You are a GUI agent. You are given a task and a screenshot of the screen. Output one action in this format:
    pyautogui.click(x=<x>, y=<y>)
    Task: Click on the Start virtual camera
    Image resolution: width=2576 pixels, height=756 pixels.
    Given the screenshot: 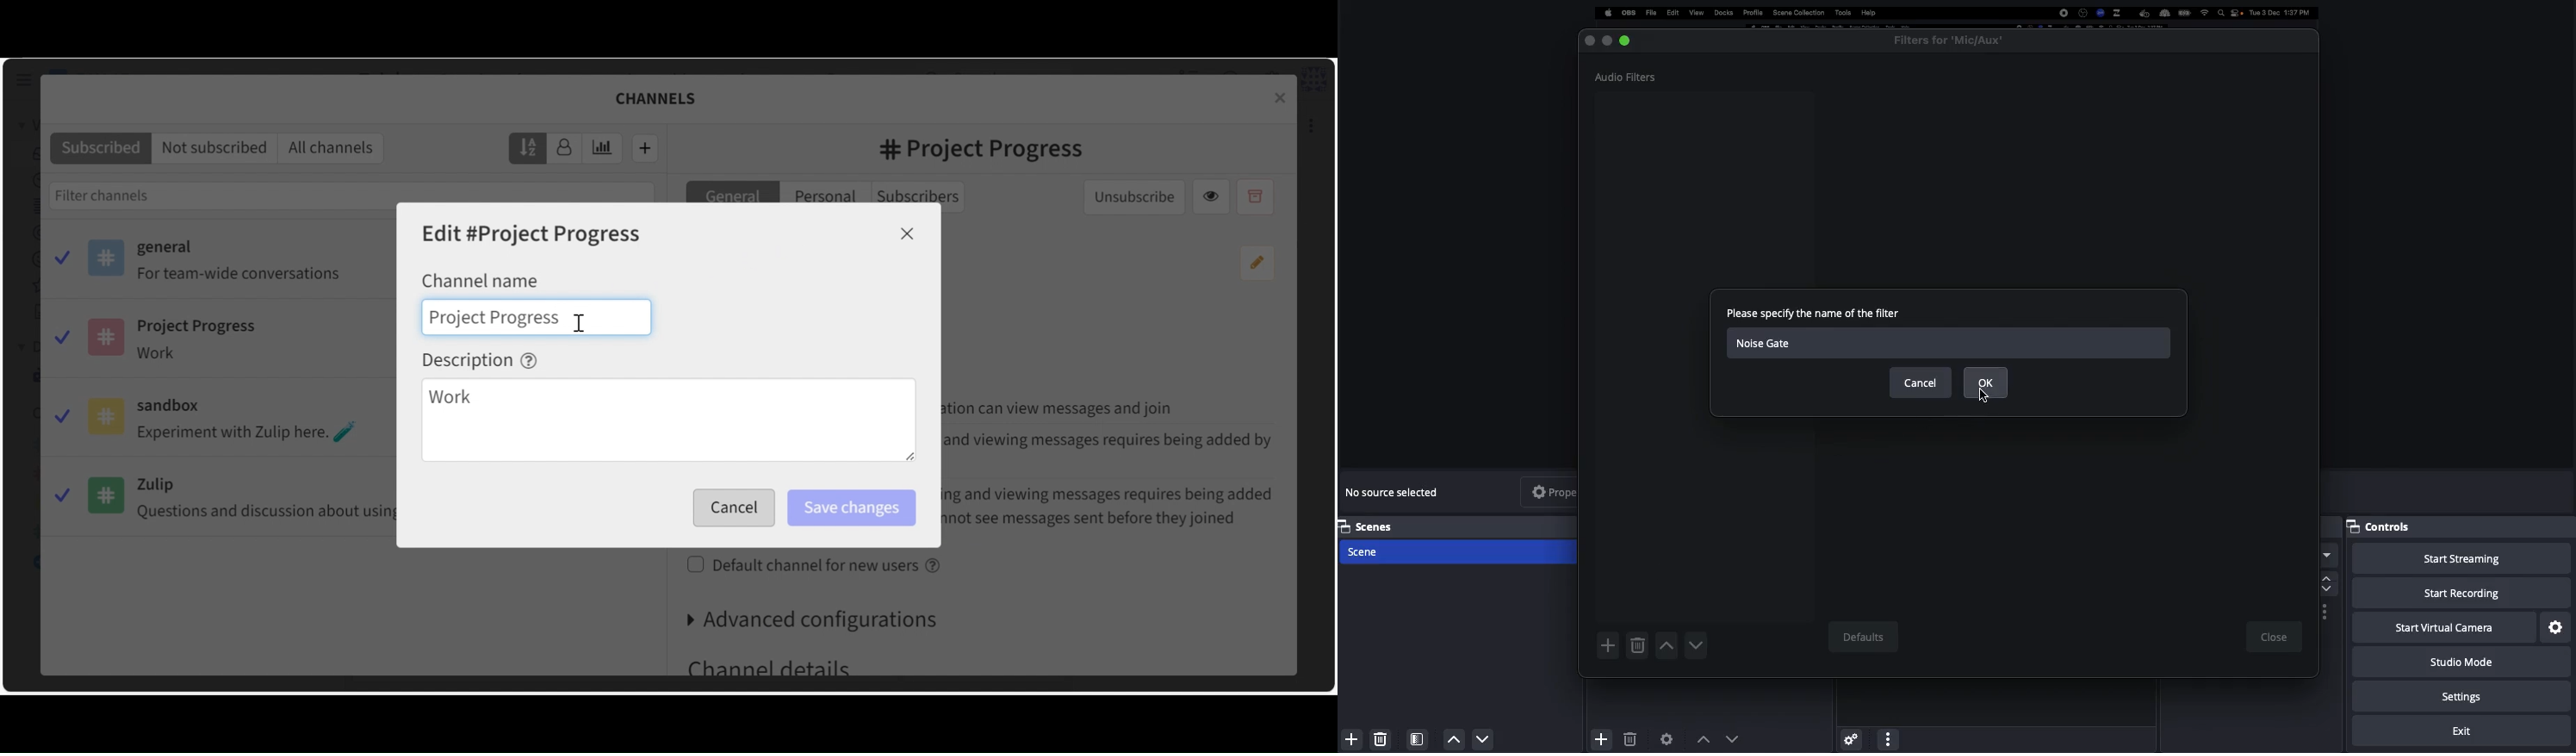 What is the action you would take?
    pyautogui.click(x=2442, y=628)
    